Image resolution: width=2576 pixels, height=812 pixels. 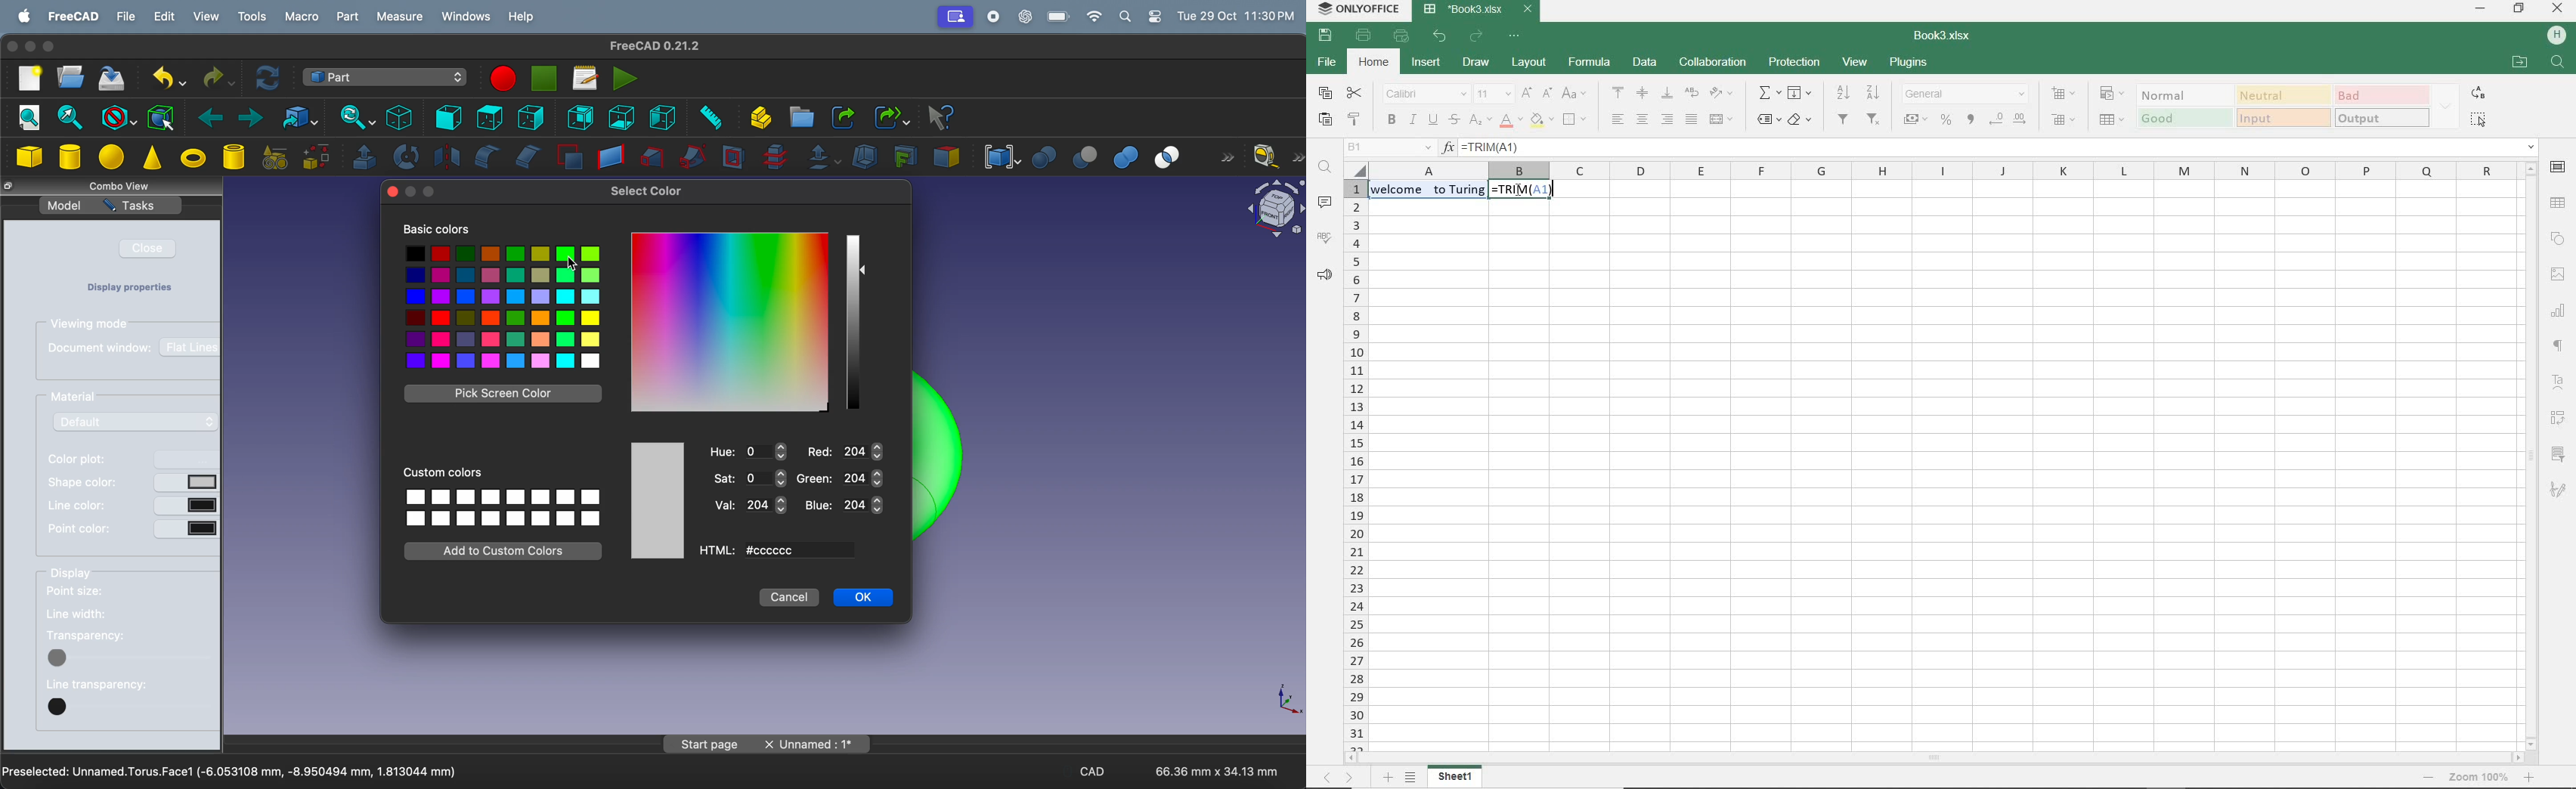 I want to click on 66.36 mm * 34.13 mm, so click(x=1218, y=772).